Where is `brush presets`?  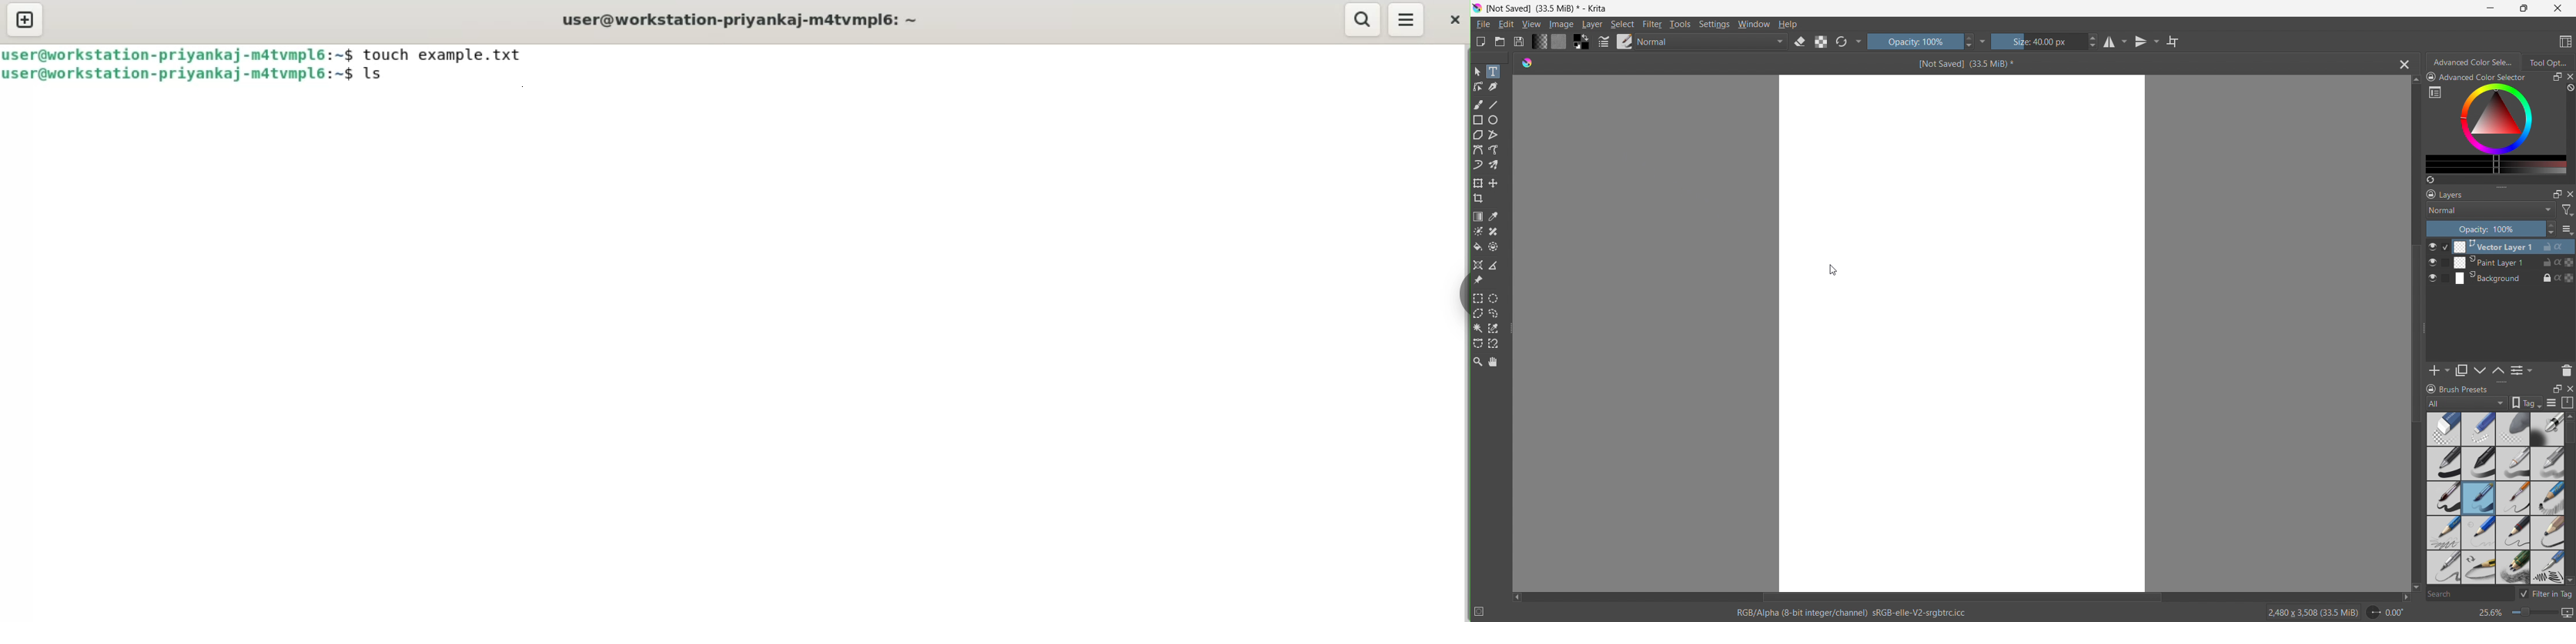 brush presets is located at coordinates (2457, 388).